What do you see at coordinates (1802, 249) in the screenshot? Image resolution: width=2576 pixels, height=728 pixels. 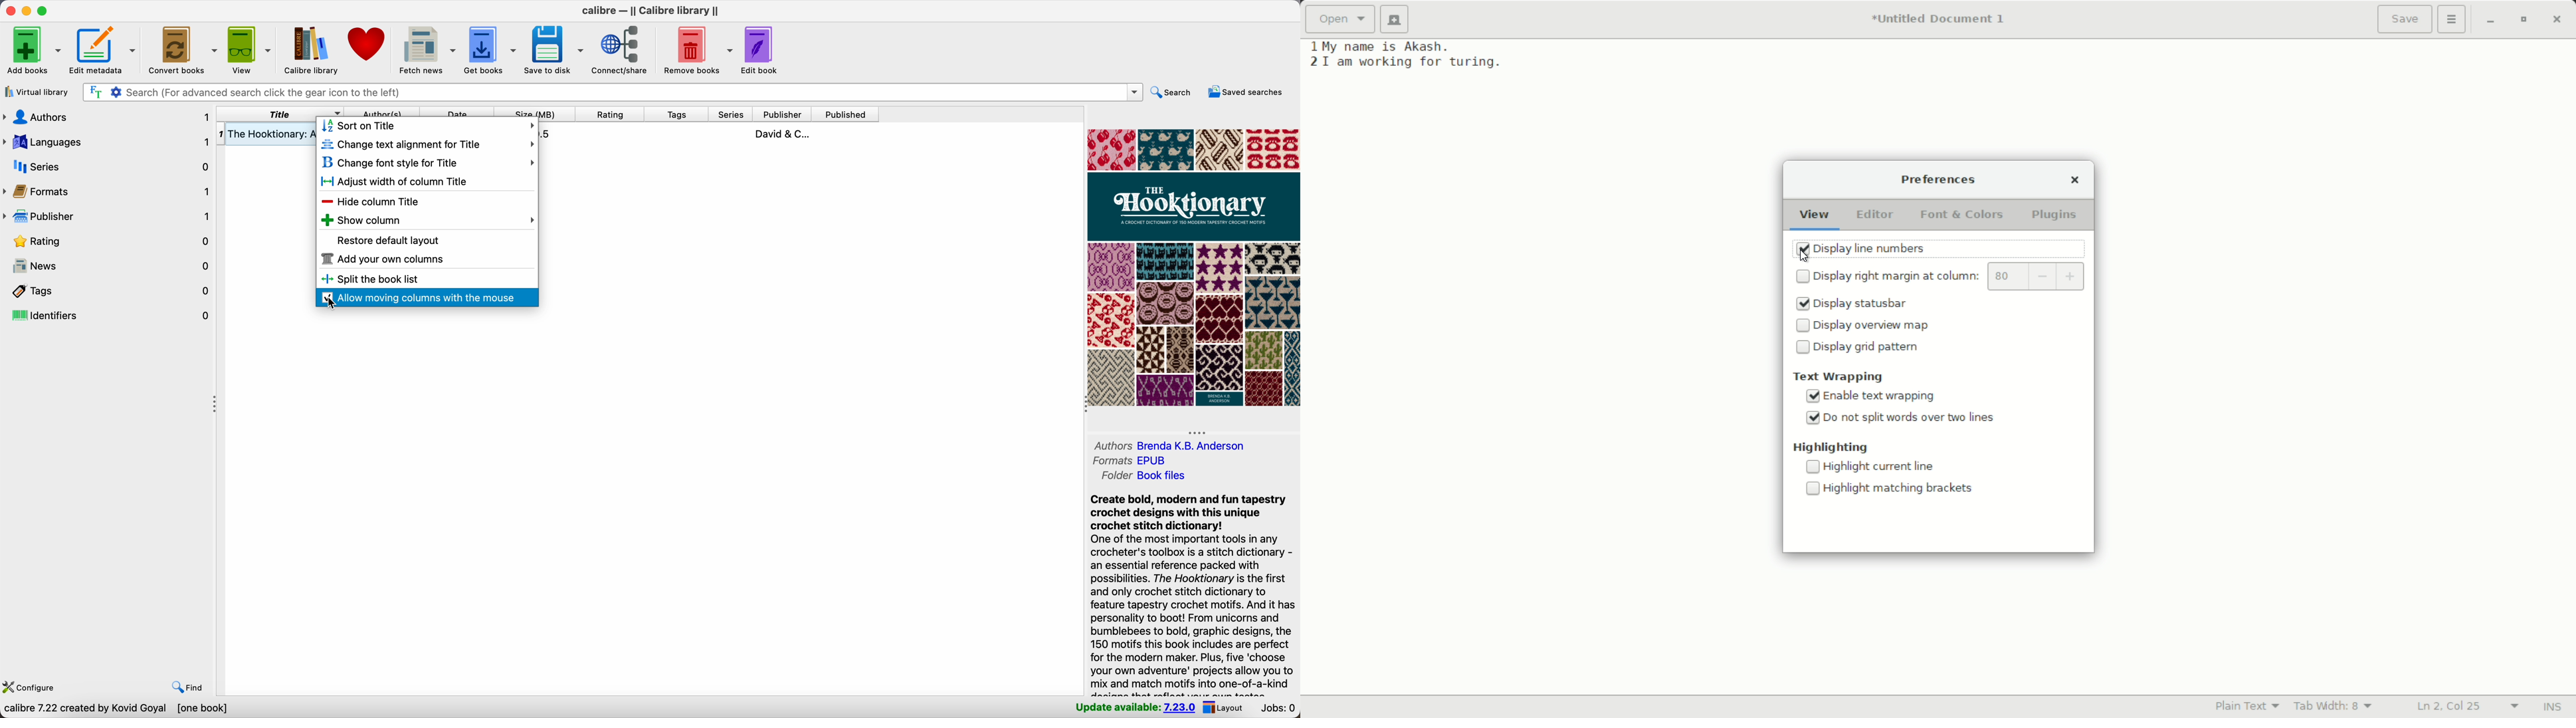 I see `checked checkbox` at bounding box center [1802, 249].